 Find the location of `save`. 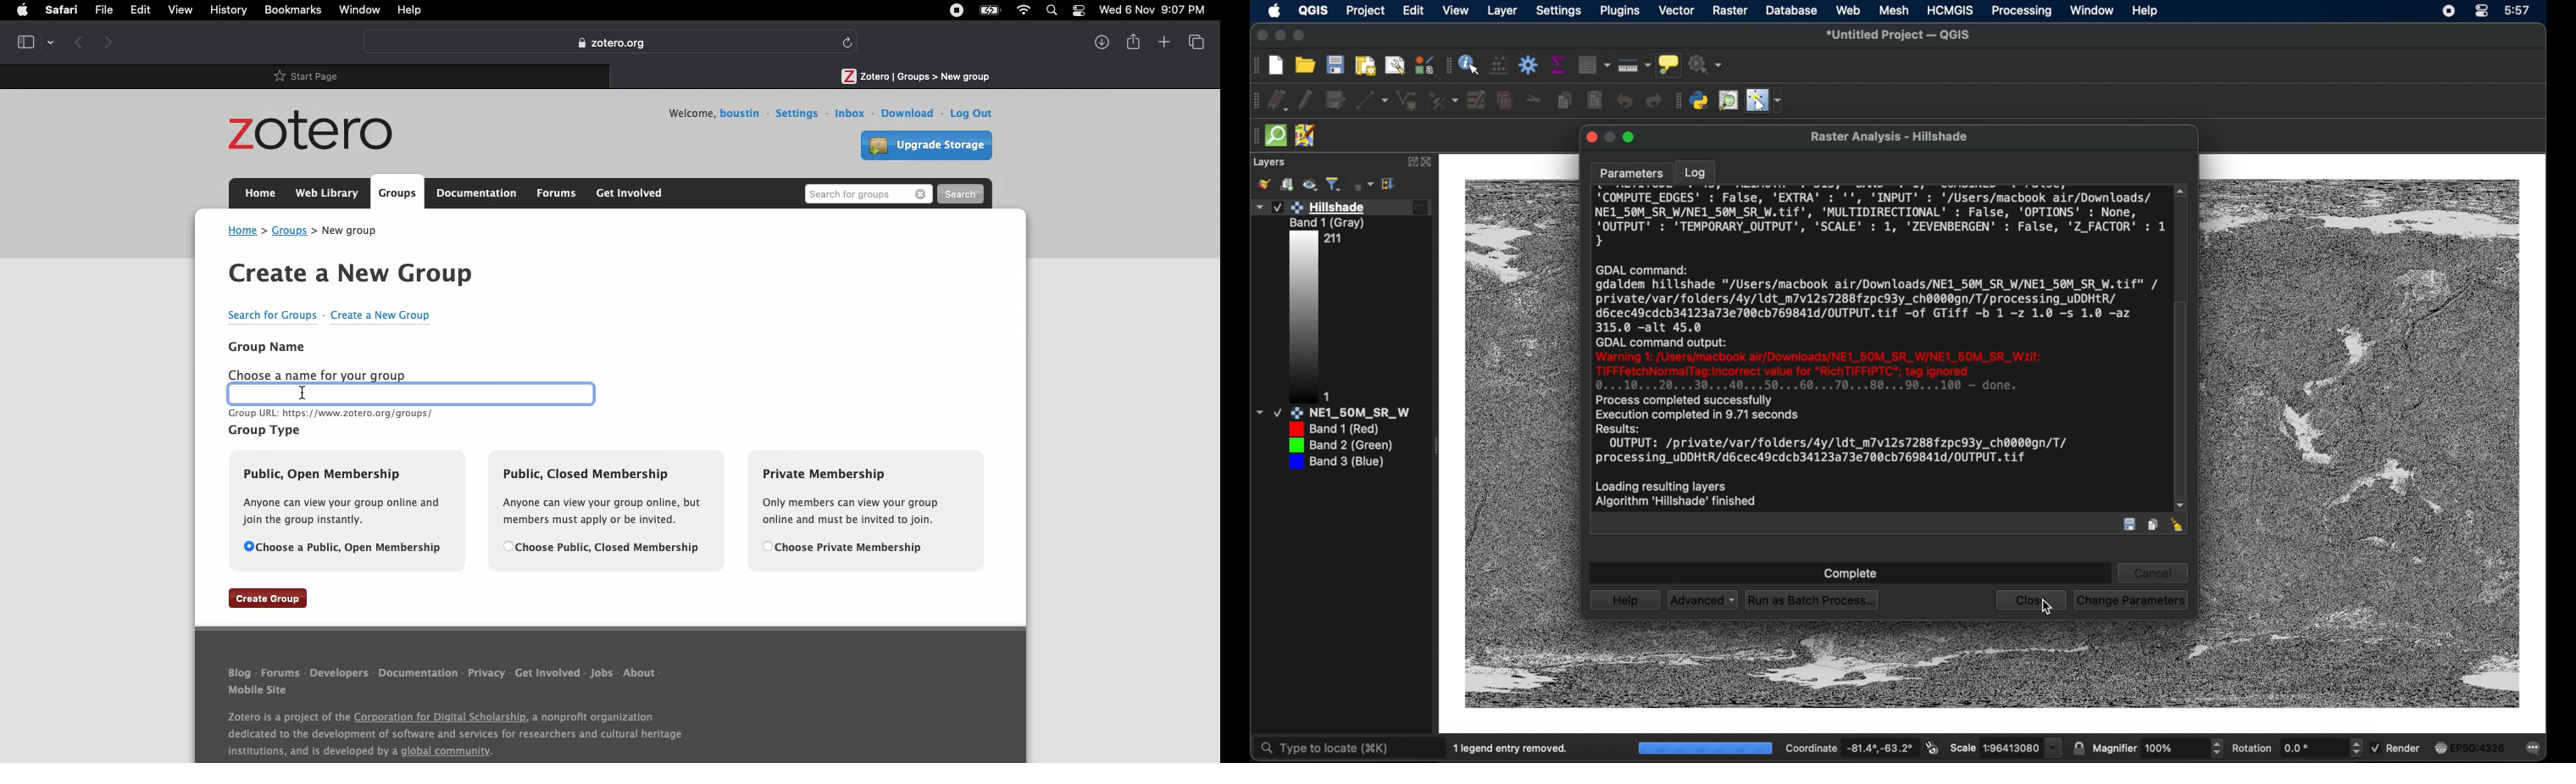

save is located at coordinates (1335, 65).